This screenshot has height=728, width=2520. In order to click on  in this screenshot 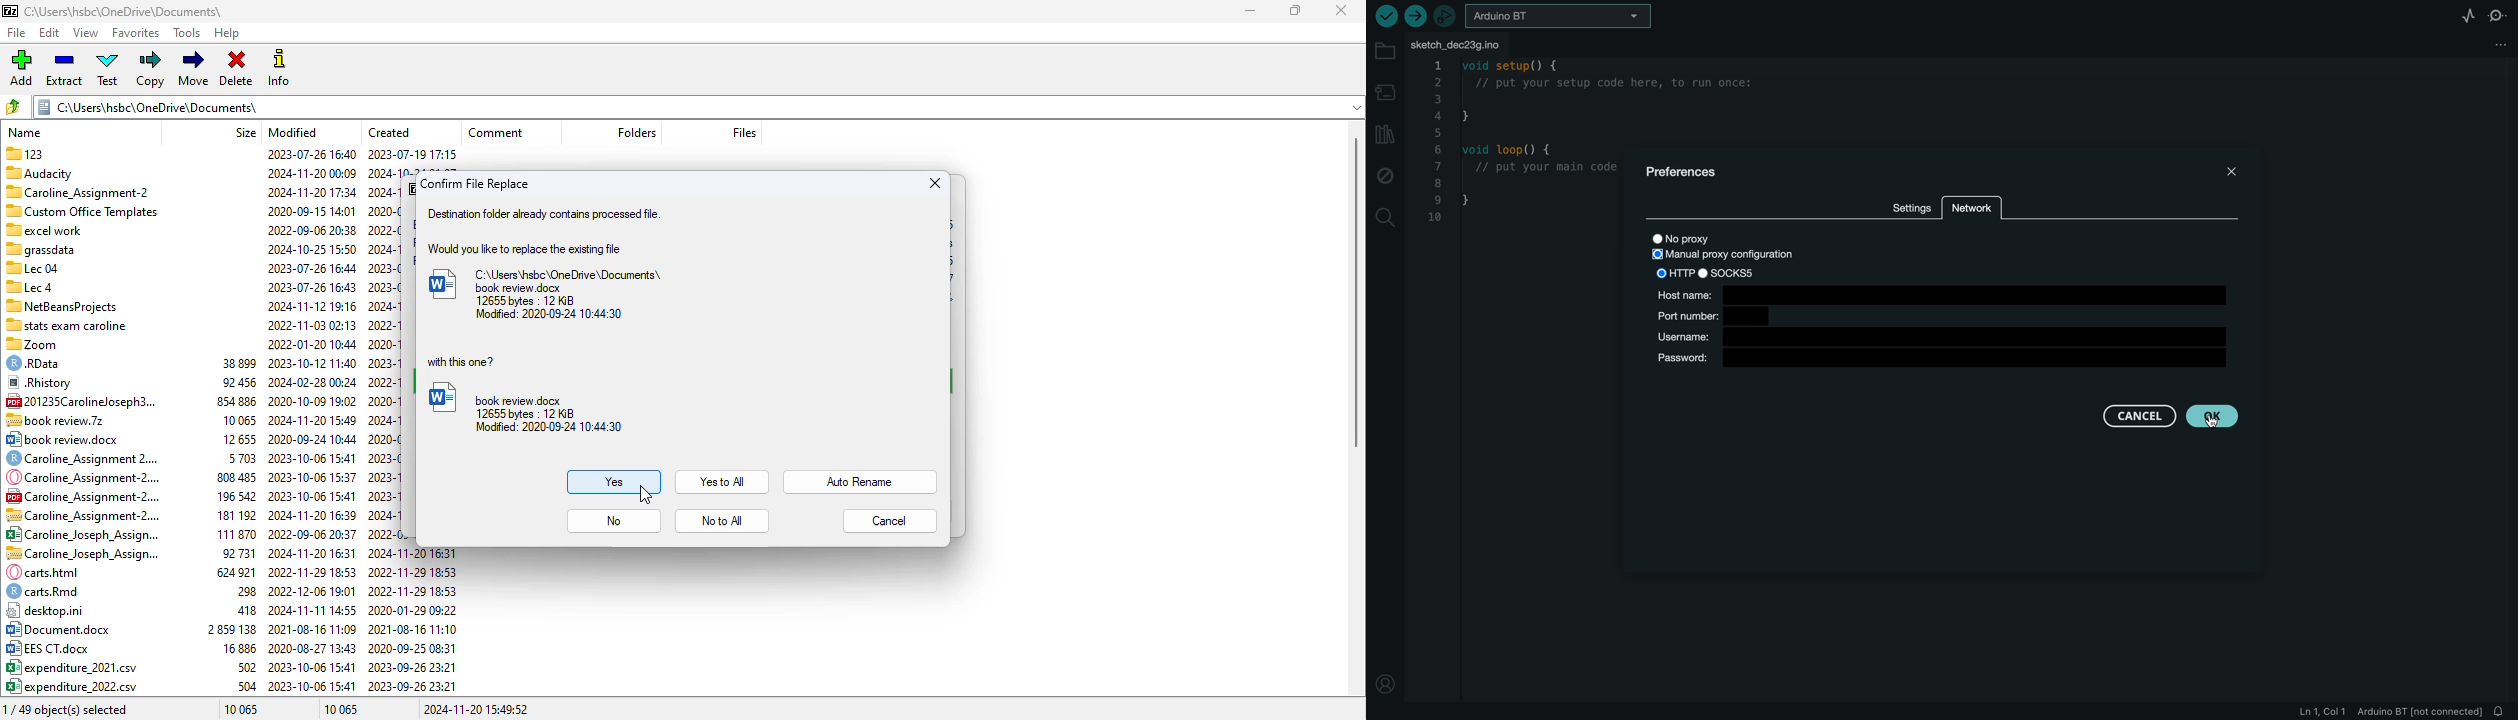, I will do `click(39, 248)`.